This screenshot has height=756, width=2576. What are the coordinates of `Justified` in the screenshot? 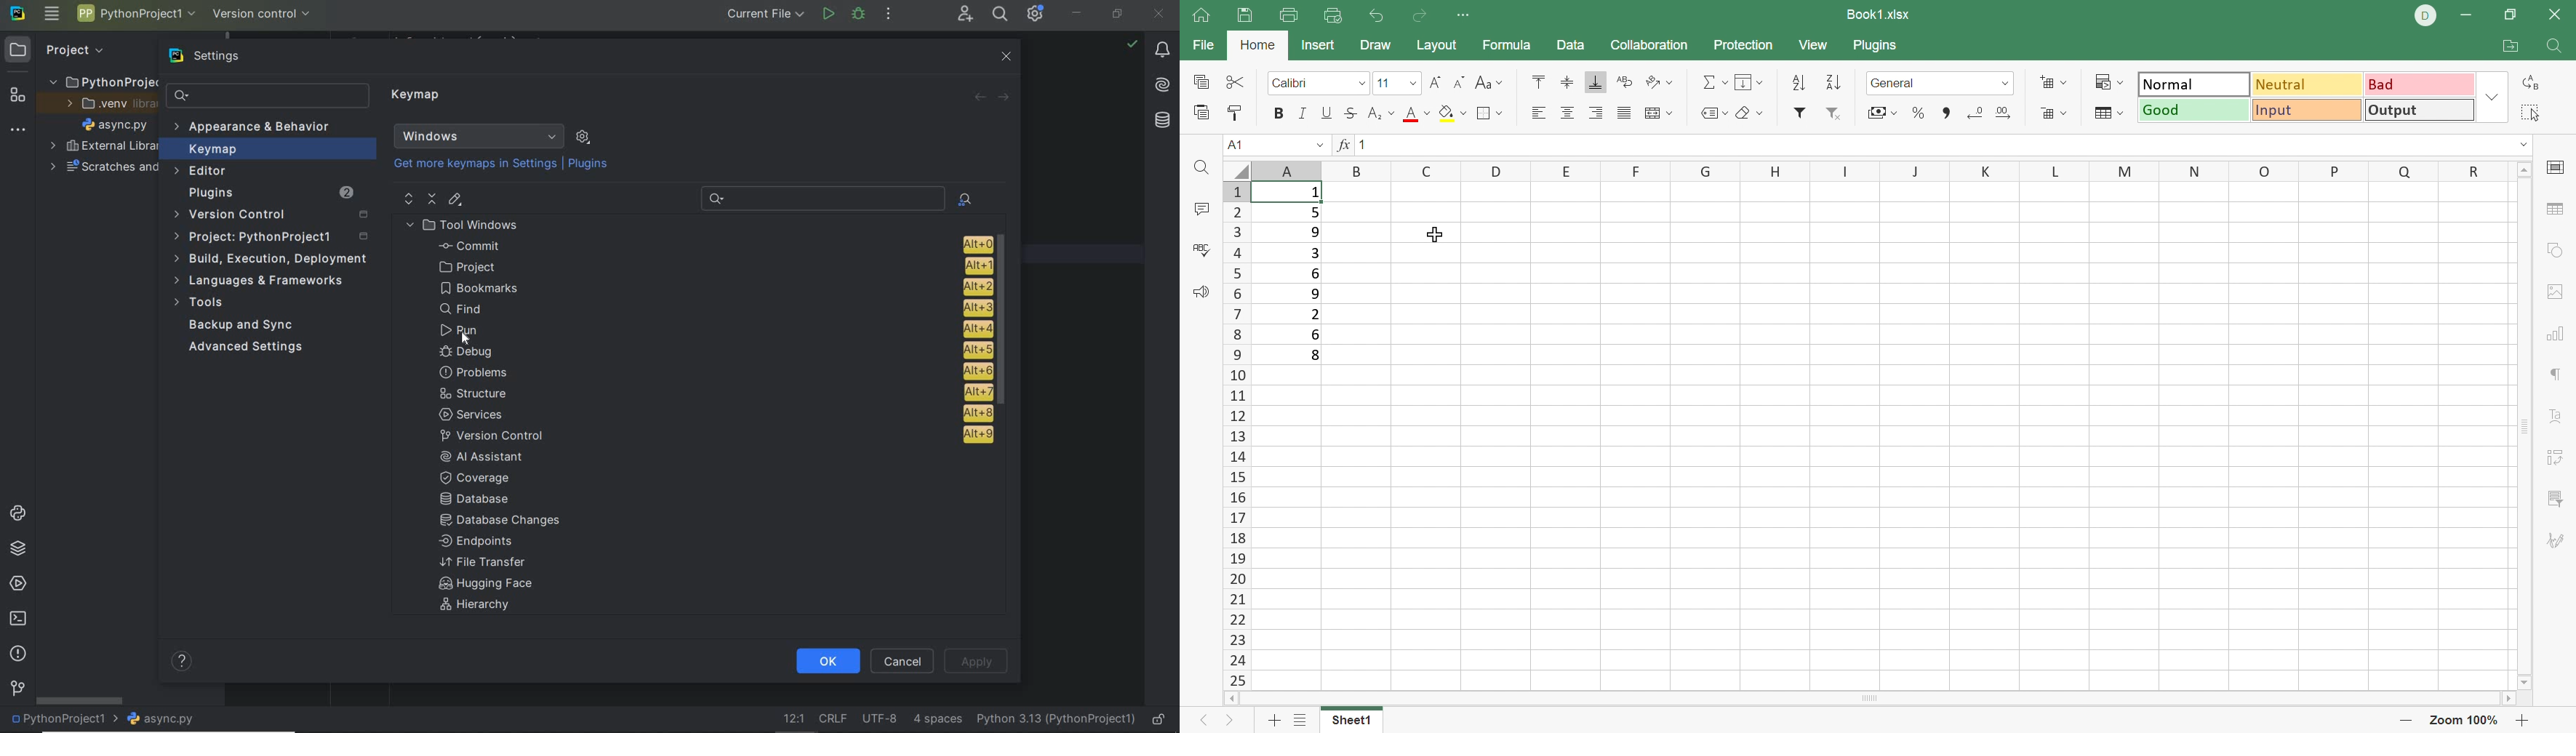 It's located at (1623, 113).